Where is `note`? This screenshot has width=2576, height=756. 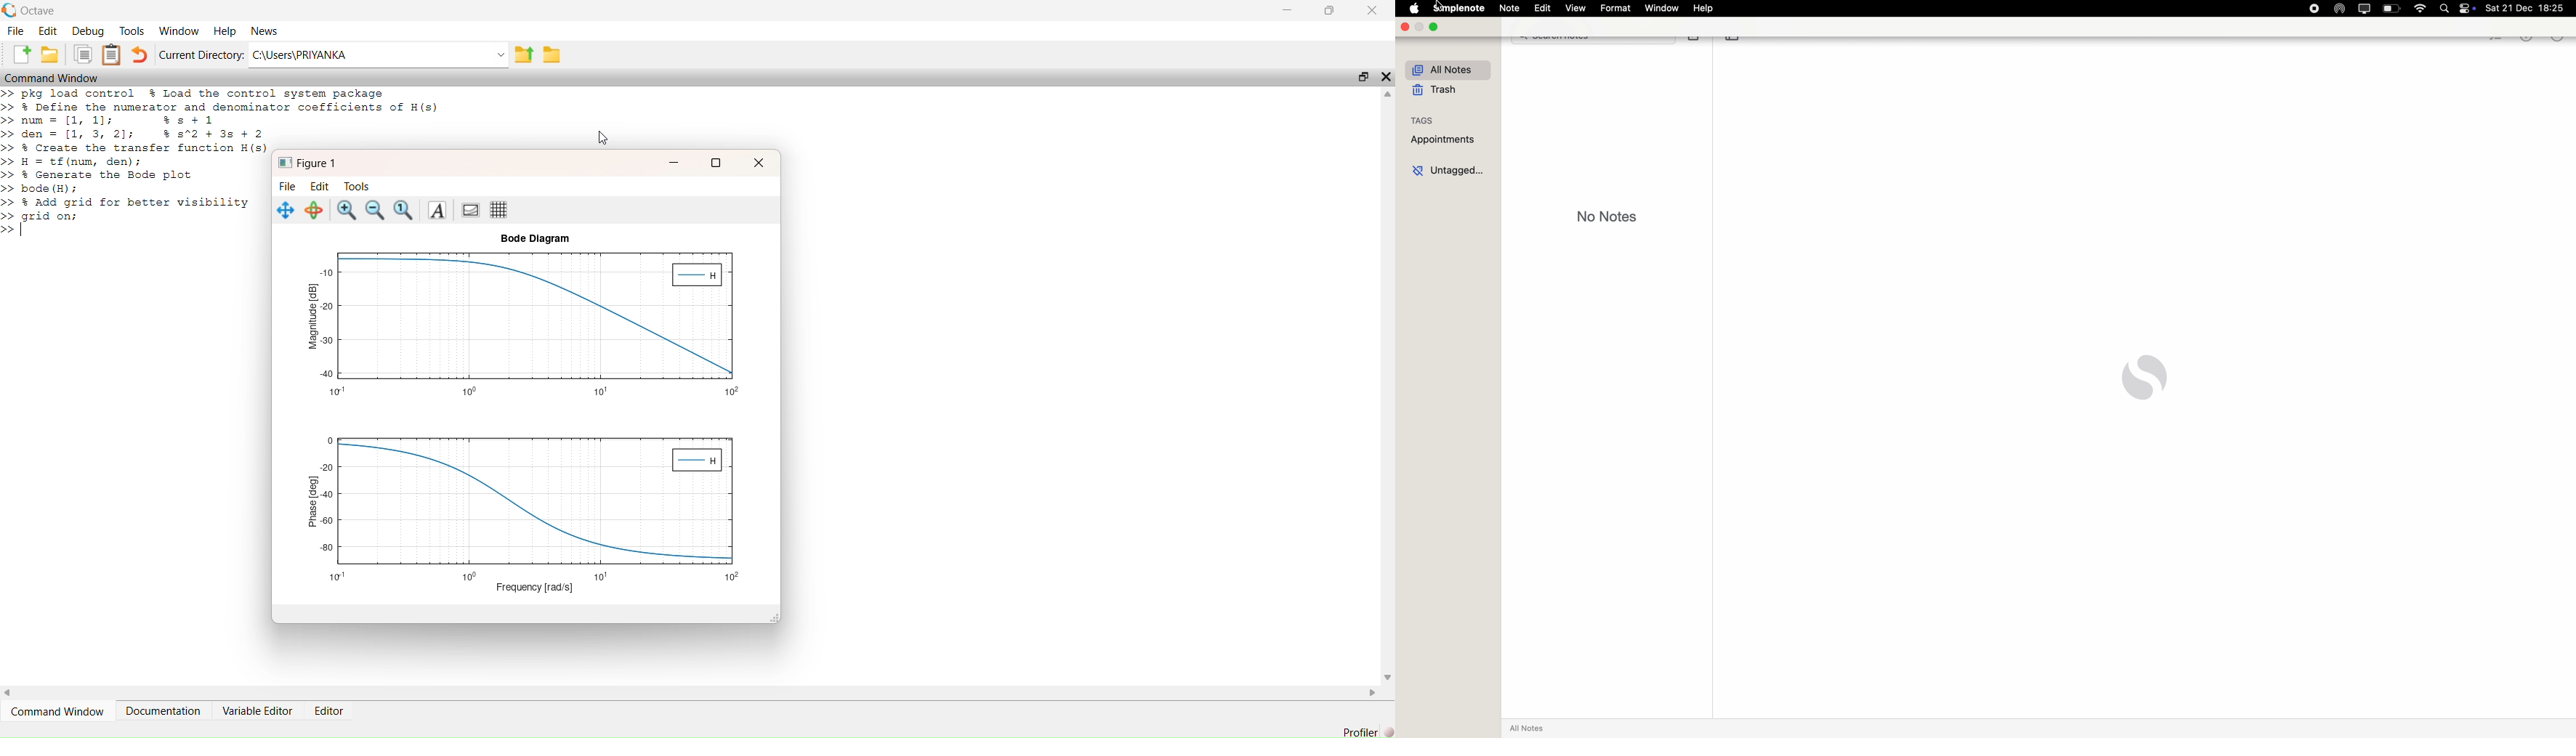
note is located at coordinates (1509, 9).